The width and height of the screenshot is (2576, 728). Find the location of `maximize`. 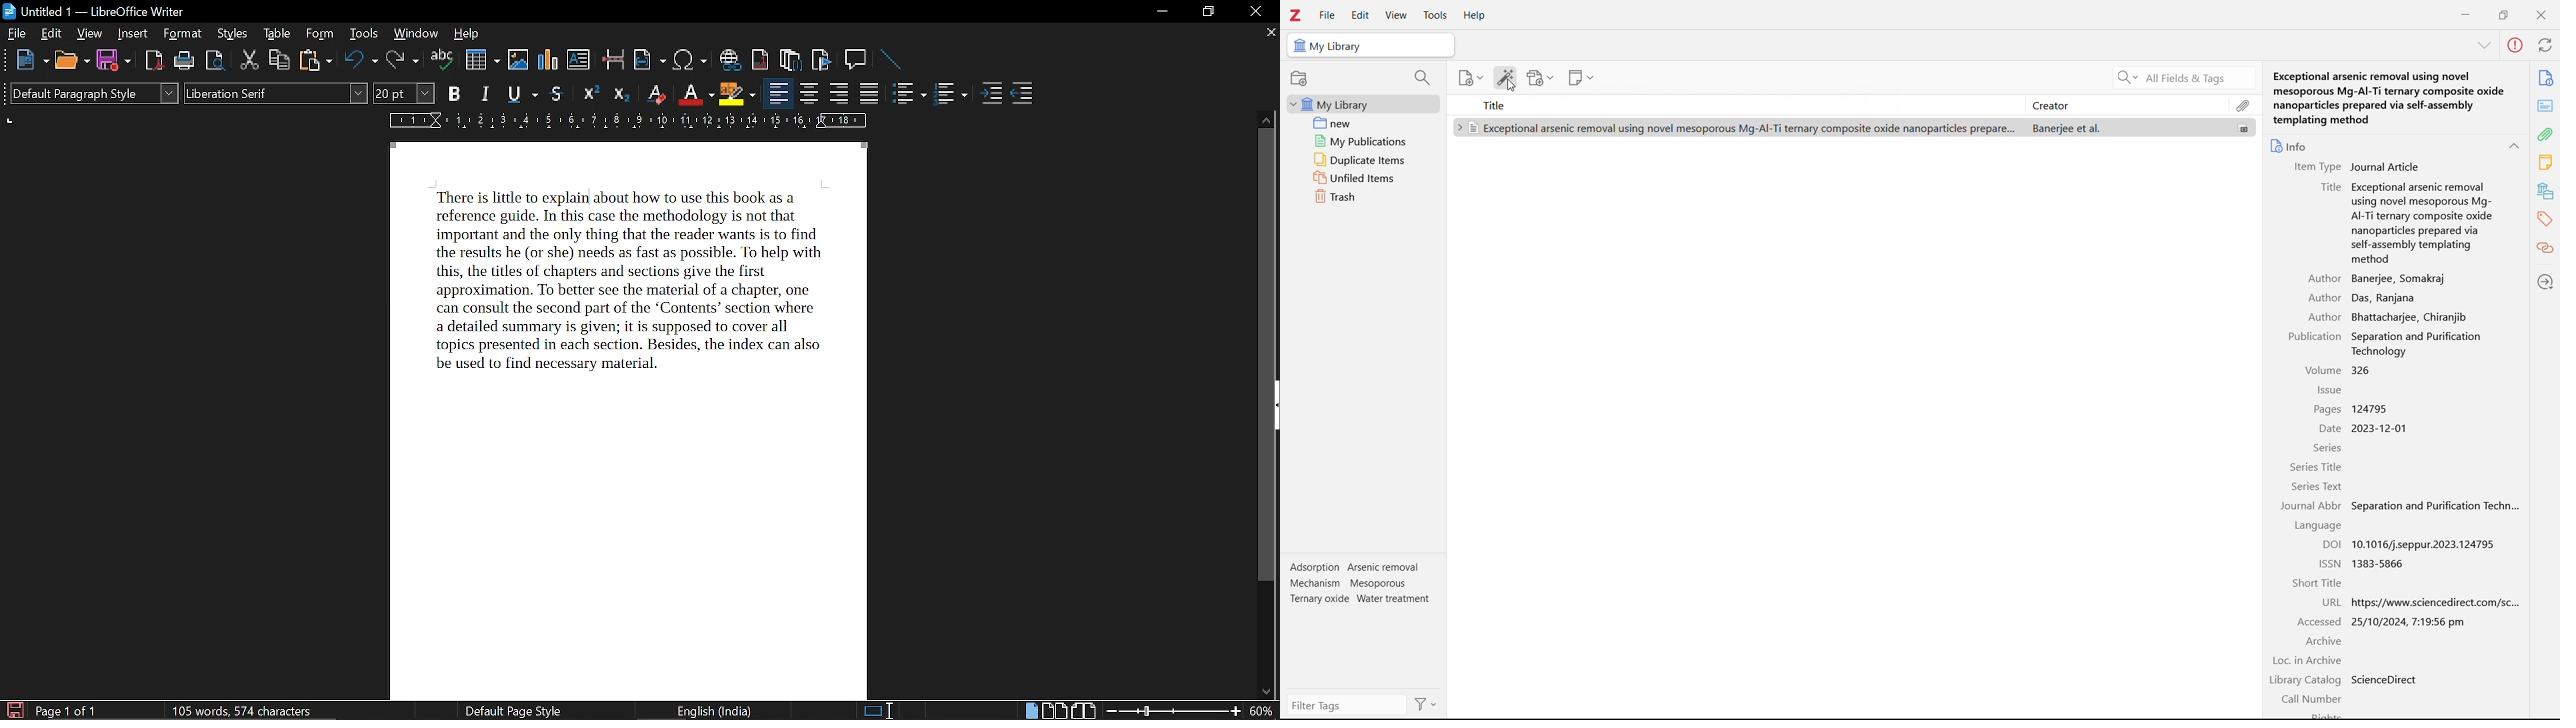

maximize is located at coordinates (2503, 13).